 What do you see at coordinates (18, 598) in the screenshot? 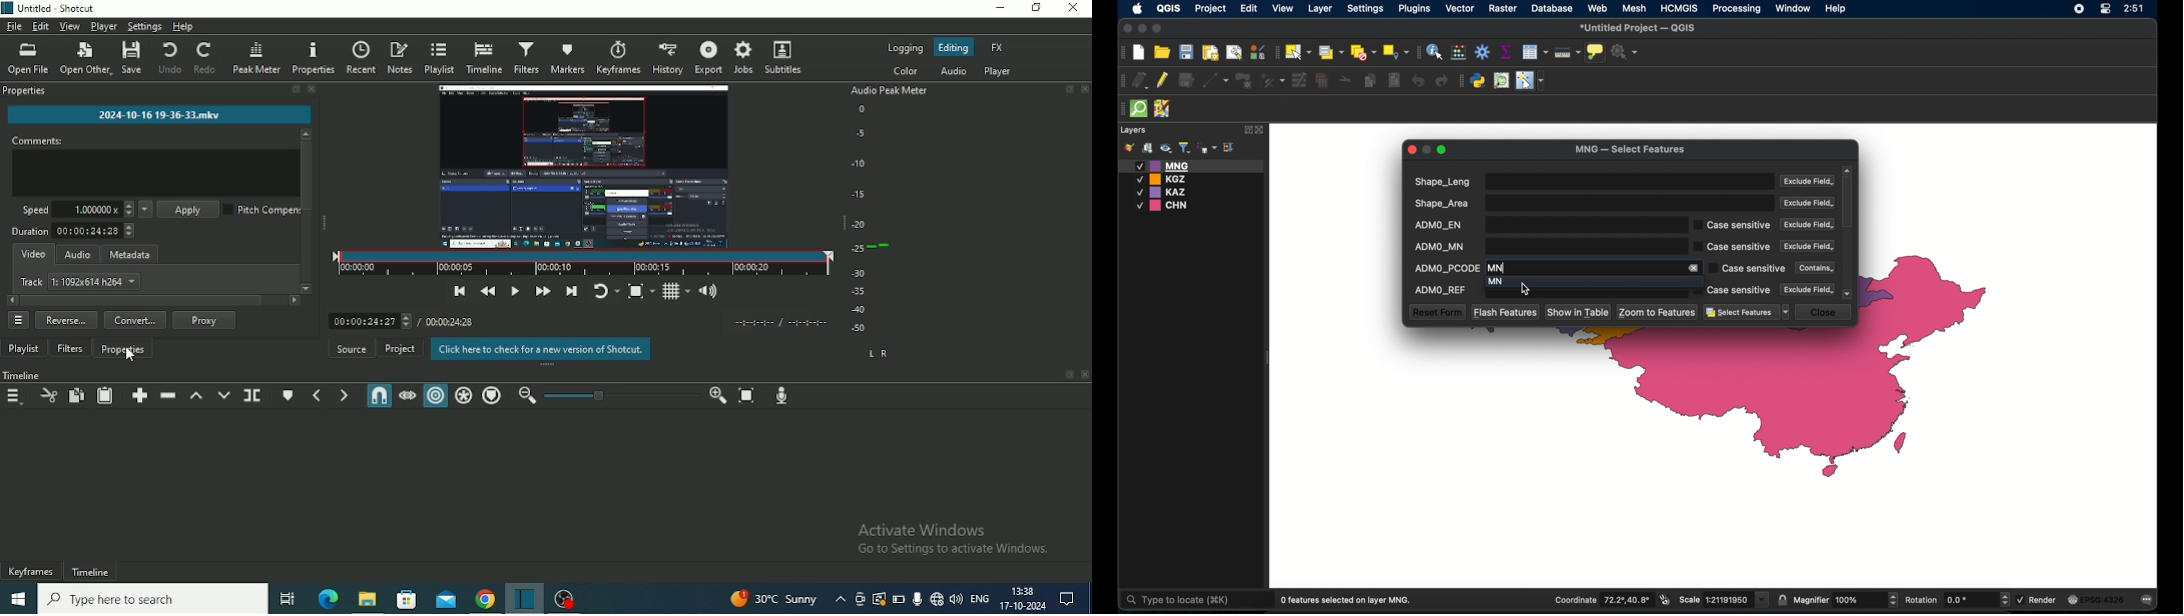
I see `Windows` at bounding box center [18, 598].